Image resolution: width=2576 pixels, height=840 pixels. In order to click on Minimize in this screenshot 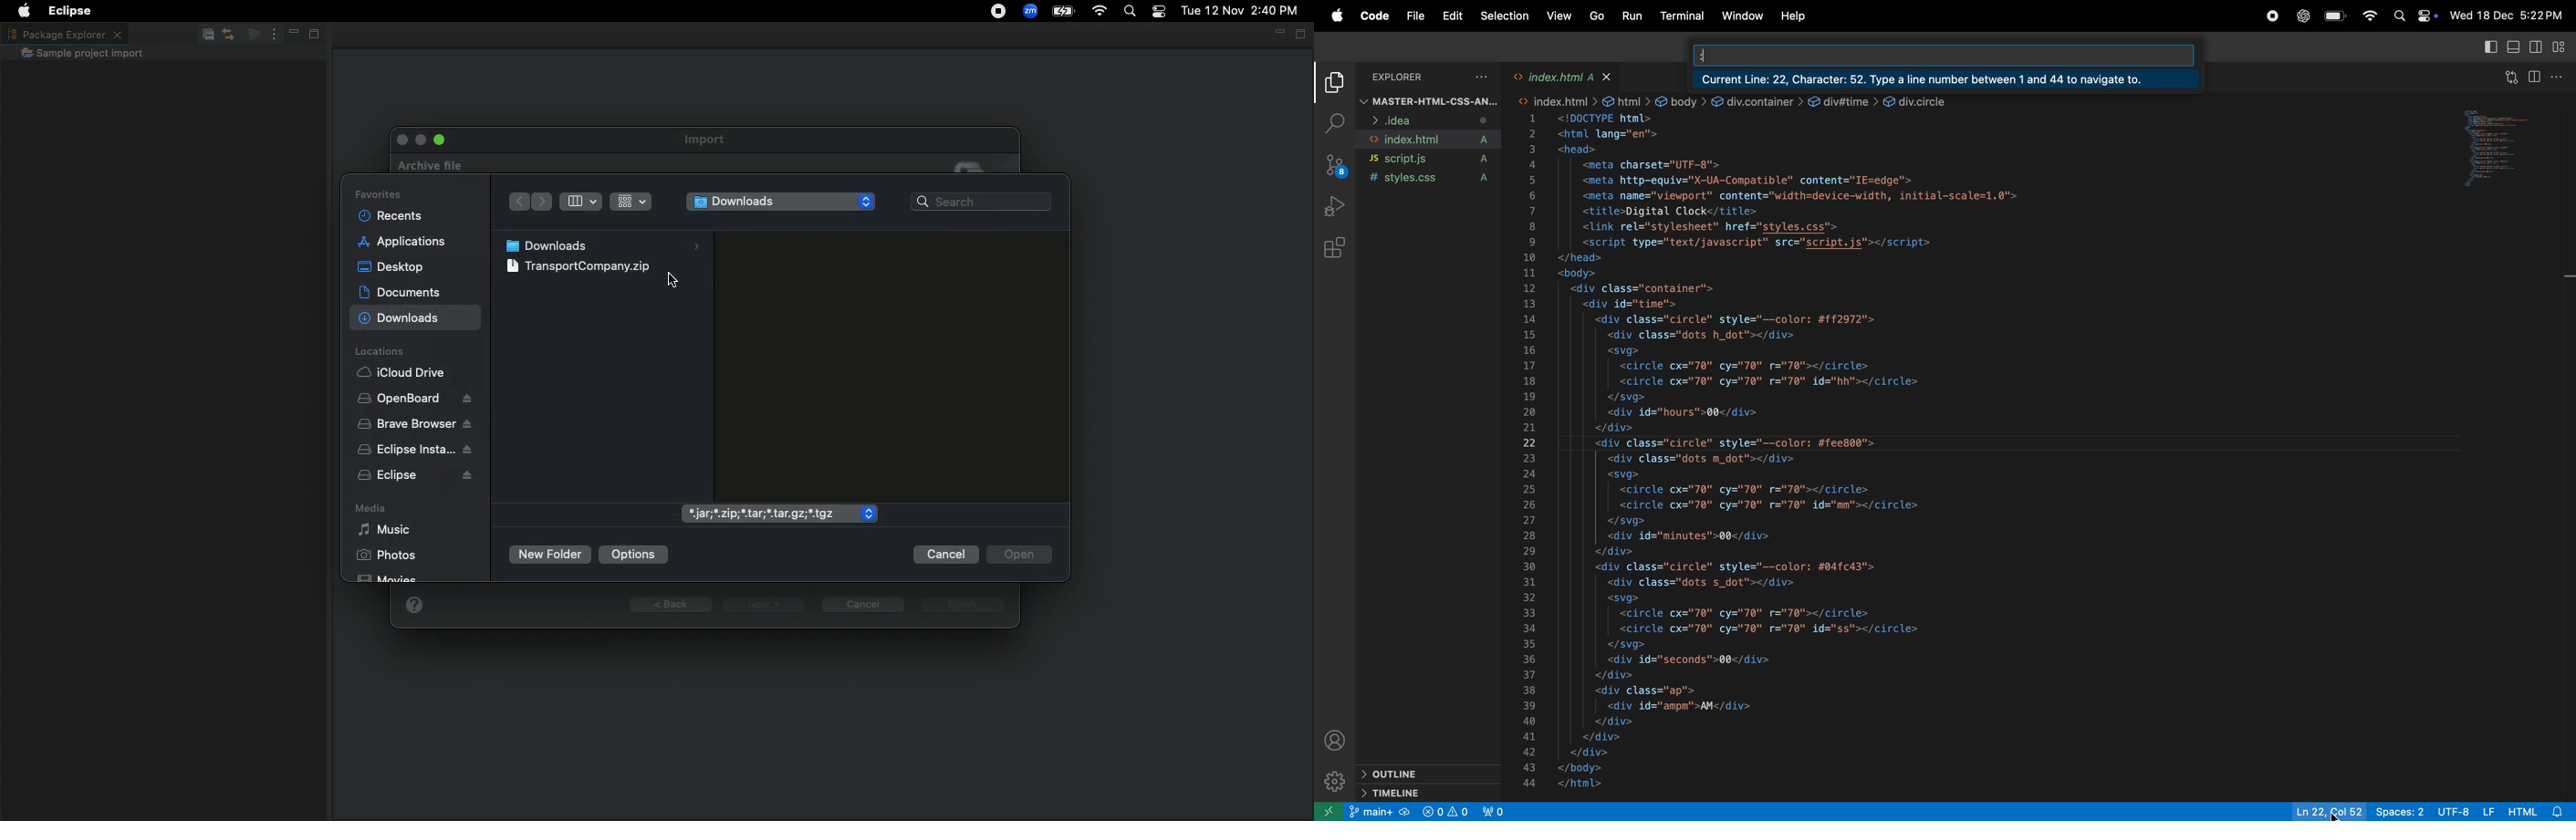, I will do `click(288, 36)`.